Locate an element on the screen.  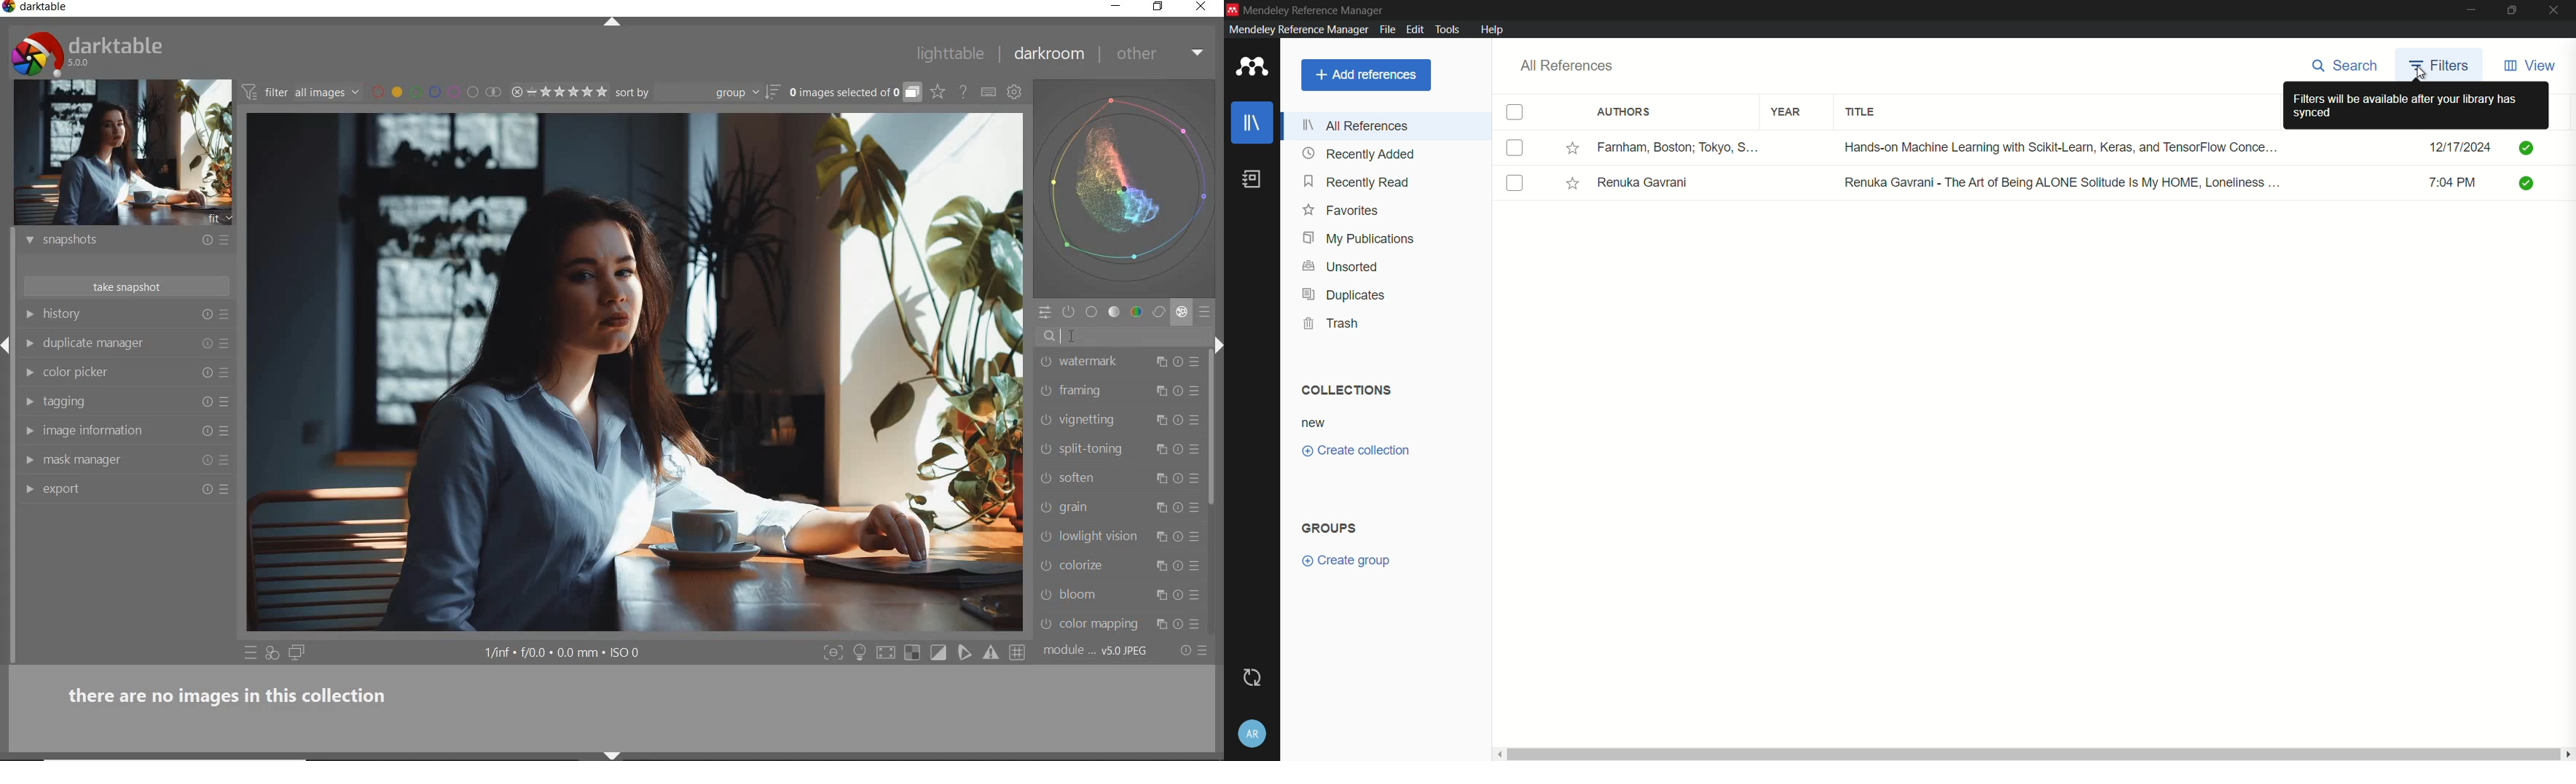
file menu is located at coordinates (1387, 30).